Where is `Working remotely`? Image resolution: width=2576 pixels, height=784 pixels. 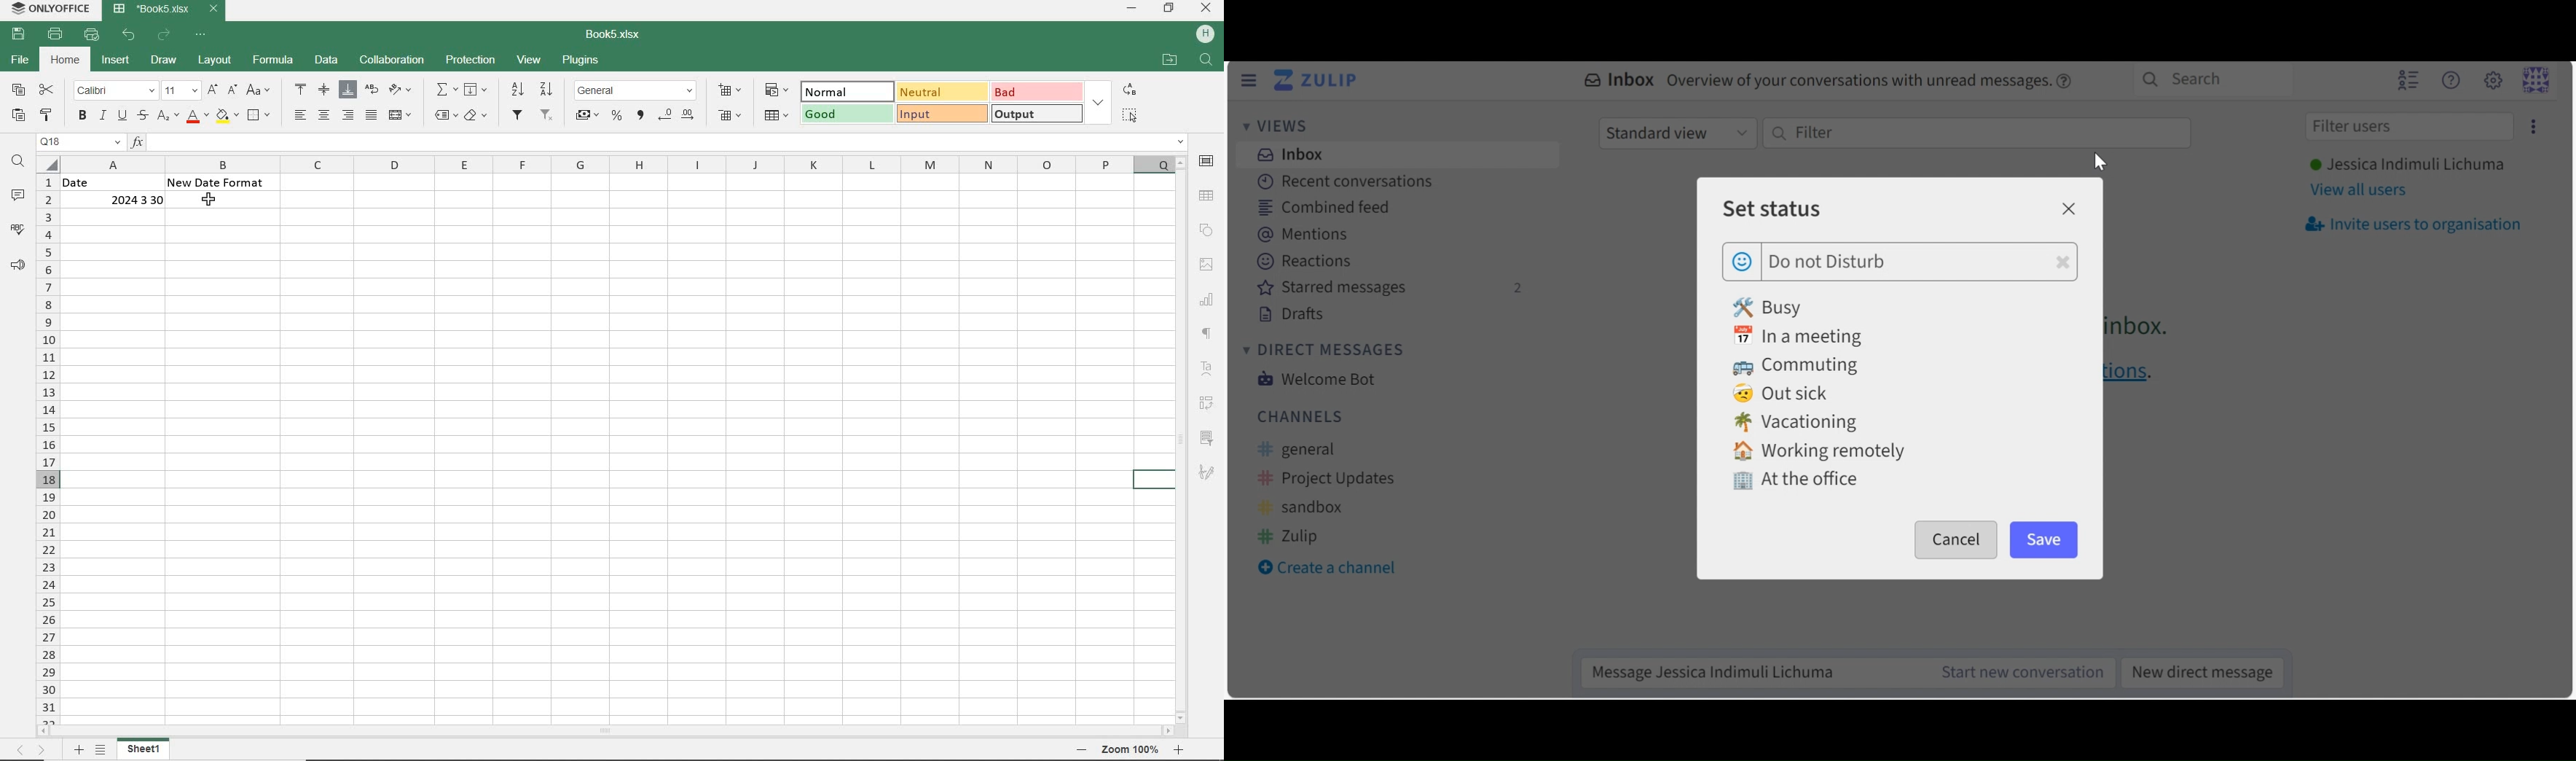 Working remotely is located at coordinates (1819, 452).